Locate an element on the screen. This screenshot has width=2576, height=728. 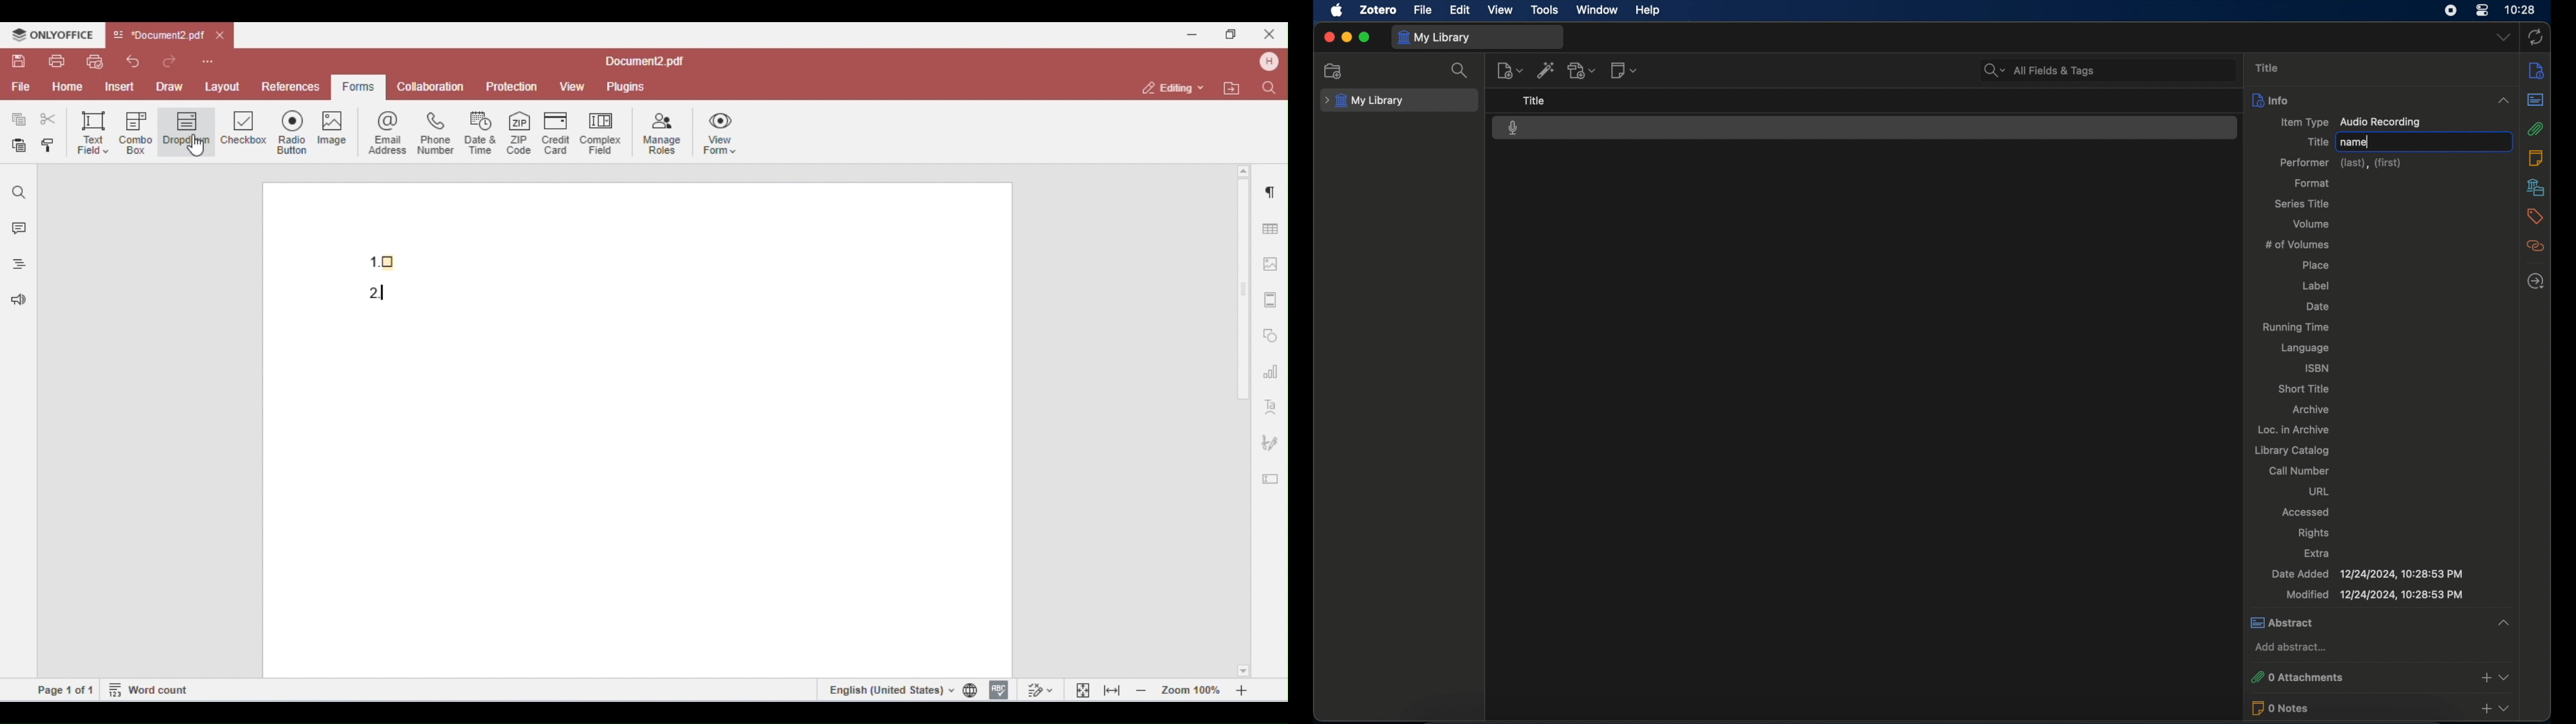
abstract is located at coordinates (2380, 622).